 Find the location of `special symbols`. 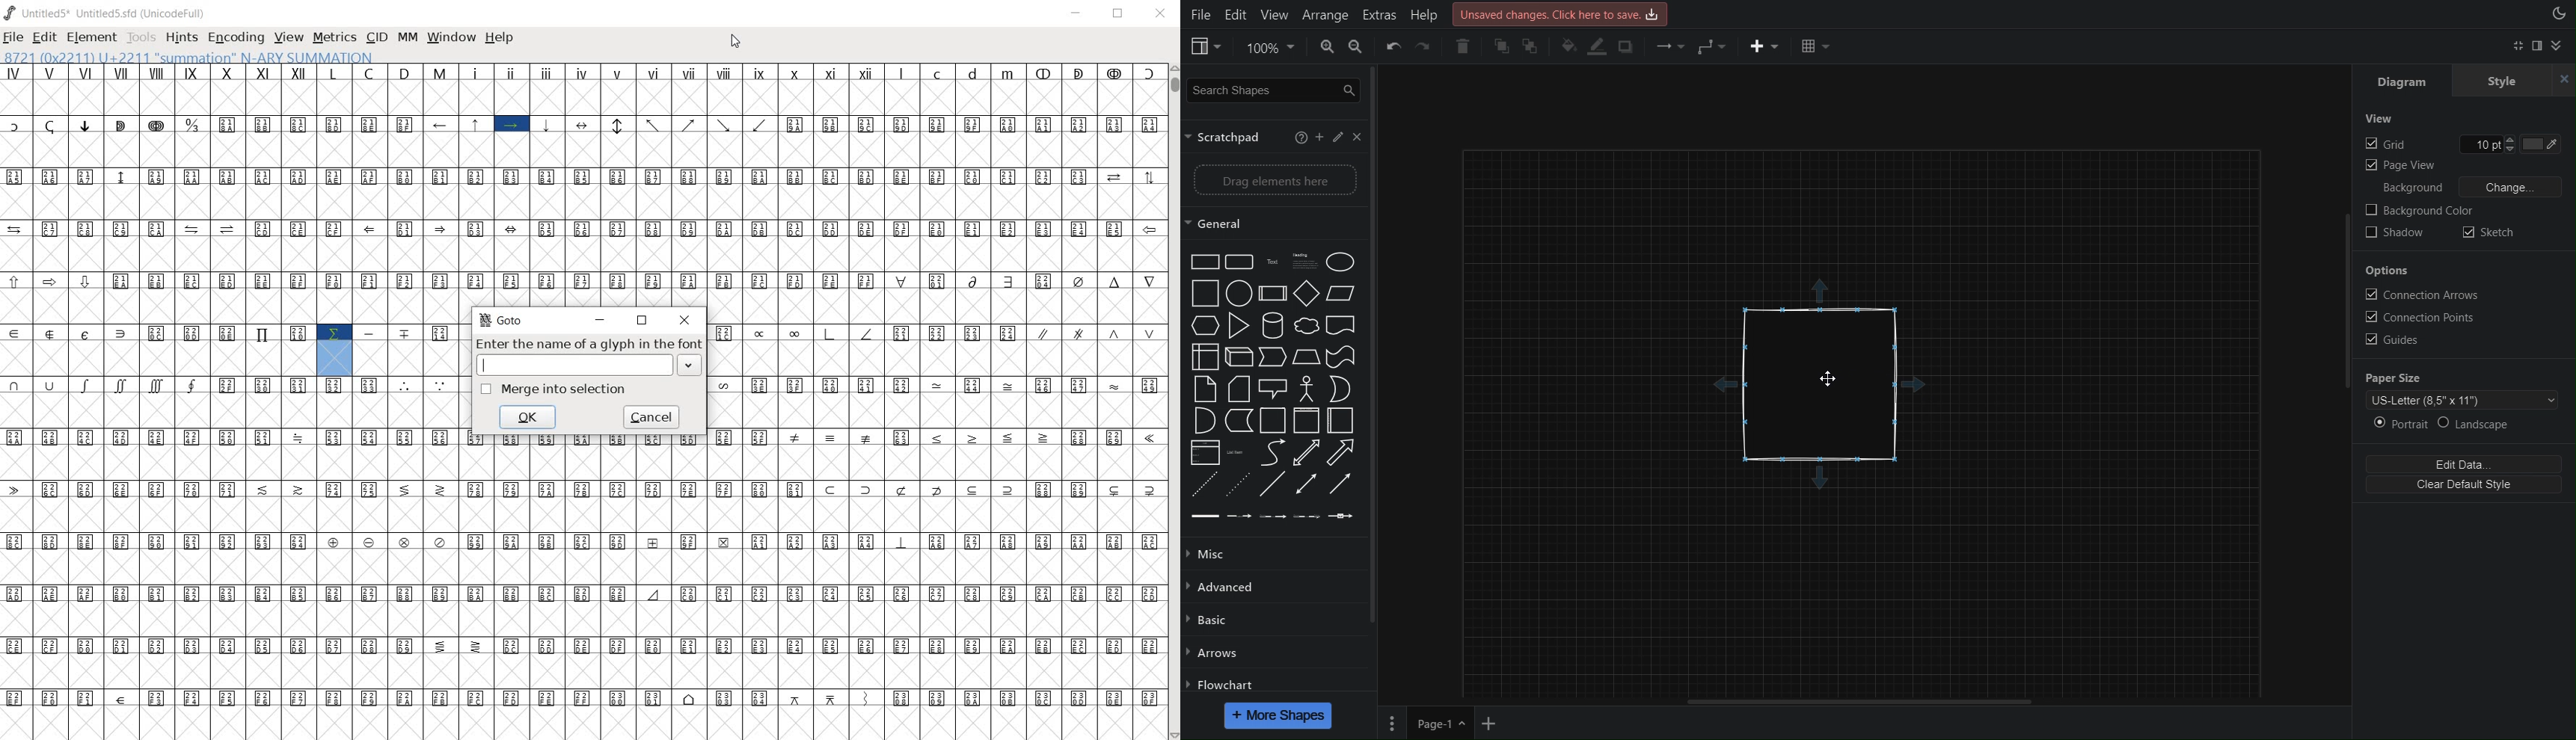

special symbols is located at coordinates (238, 439).